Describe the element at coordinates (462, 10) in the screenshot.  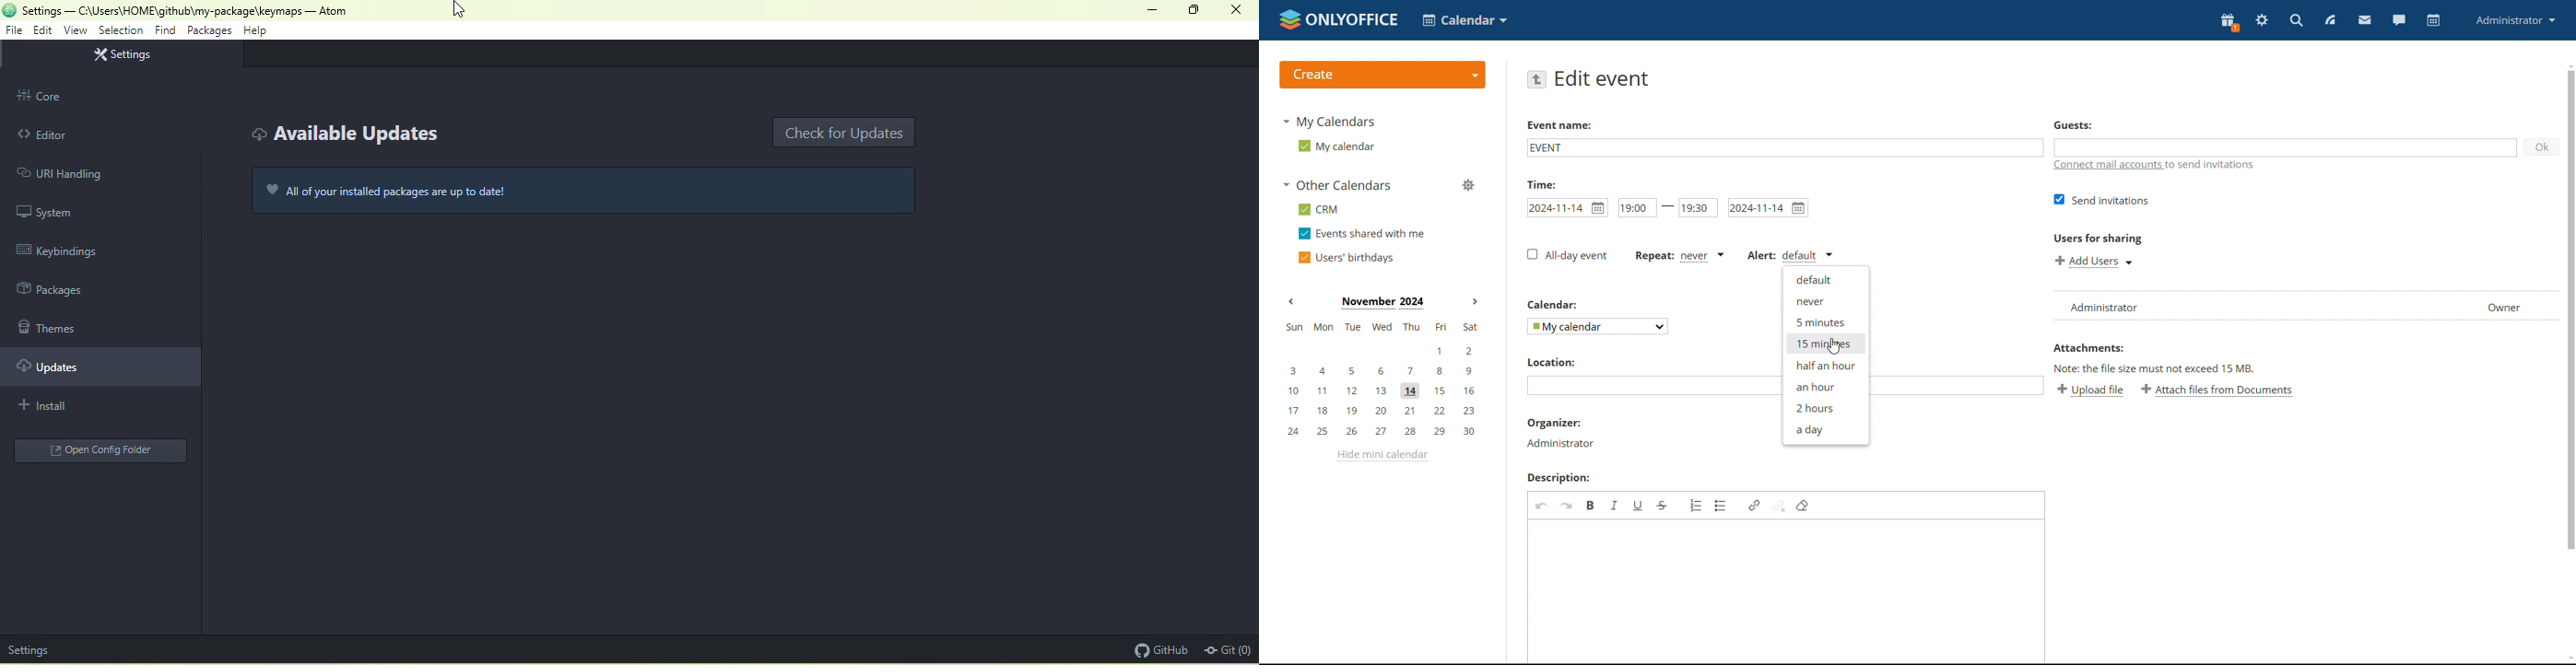
I see `cursor` at that location.